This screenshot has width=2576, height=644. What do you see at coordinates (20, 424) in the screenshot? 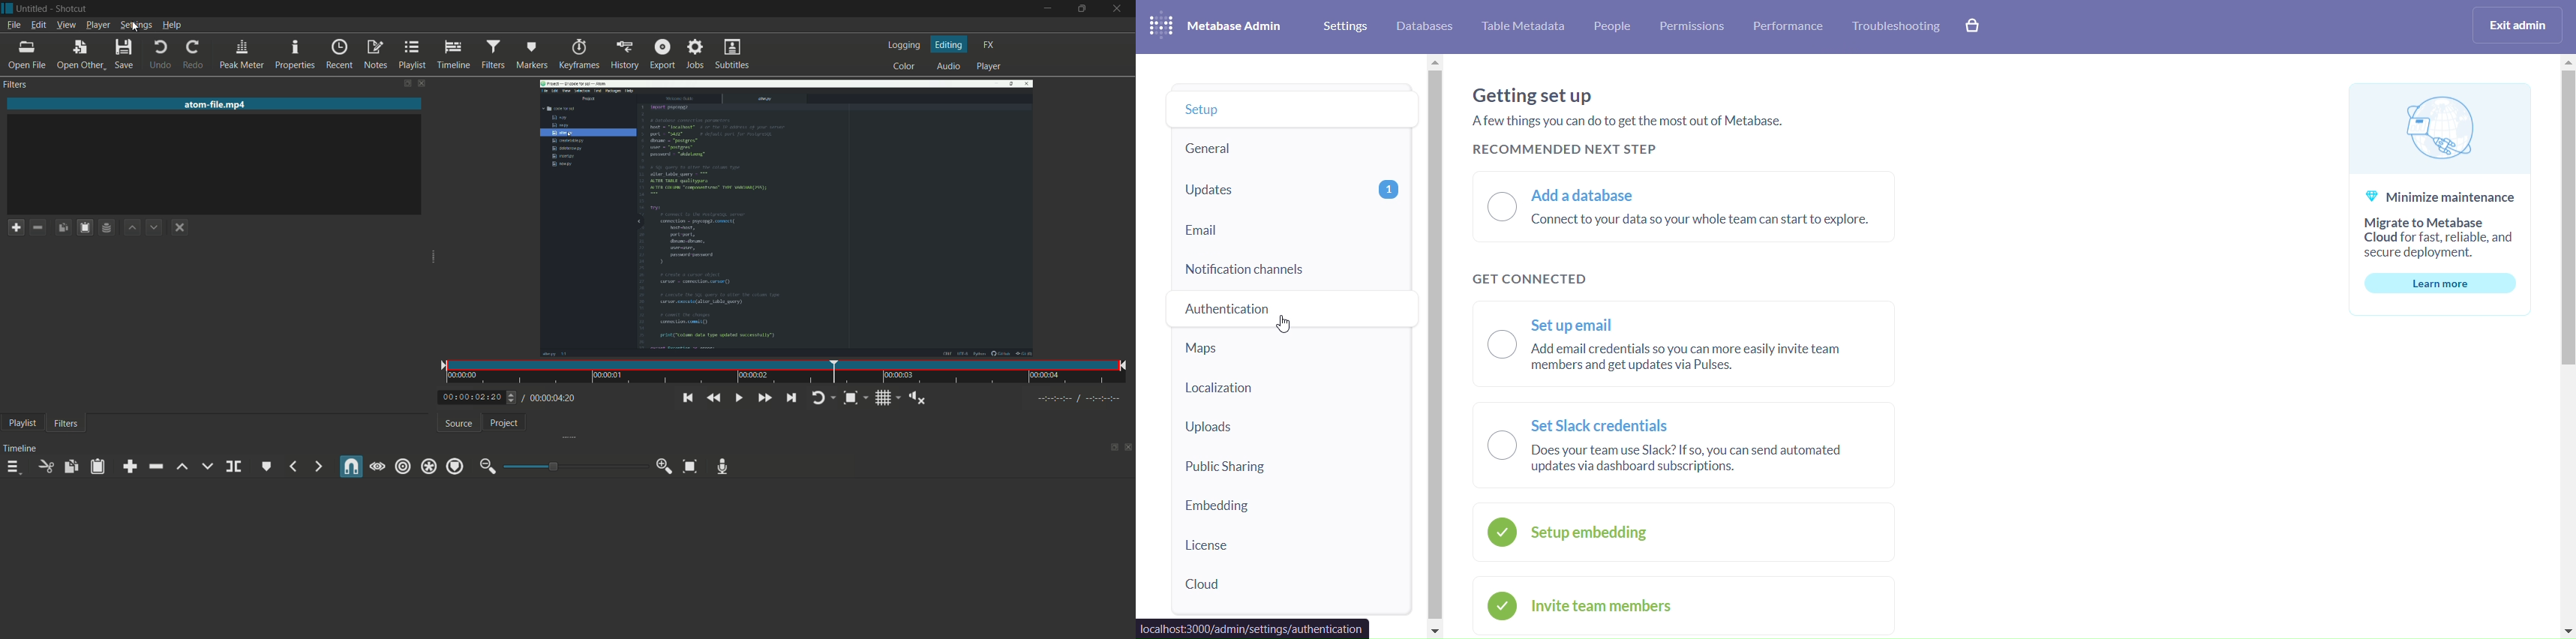
I see `playlist` at bounding box center [20, 424].